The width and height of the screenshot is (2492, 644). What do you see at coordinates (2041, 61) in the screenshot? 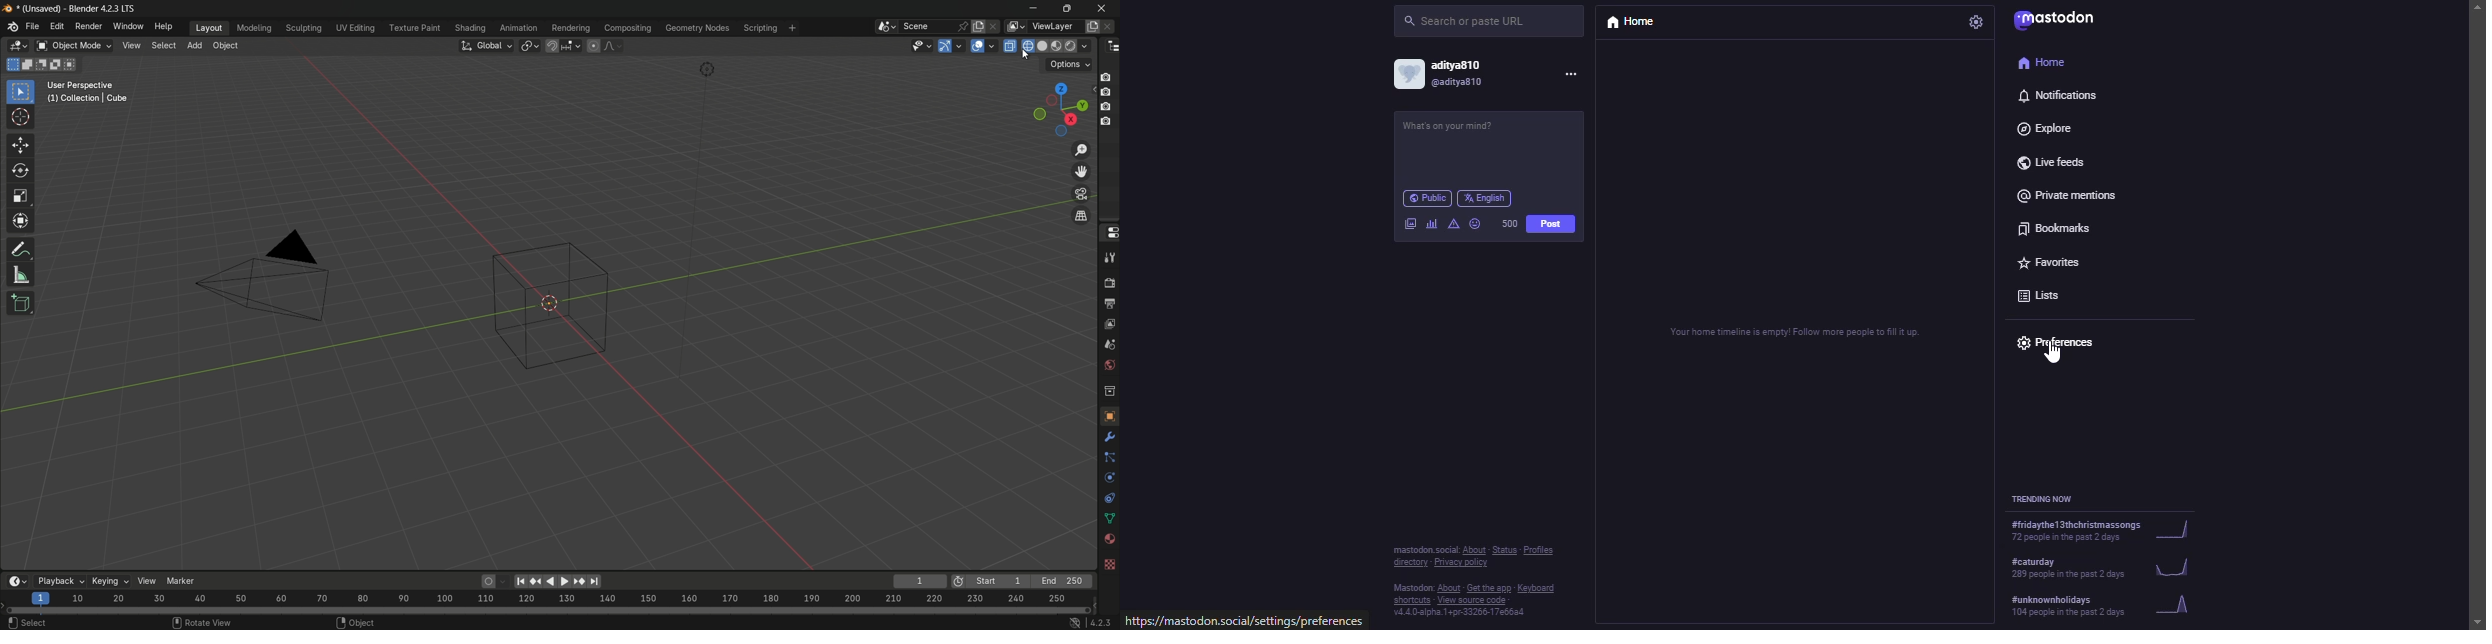
I see `home` at bounding box center [2041, 61].